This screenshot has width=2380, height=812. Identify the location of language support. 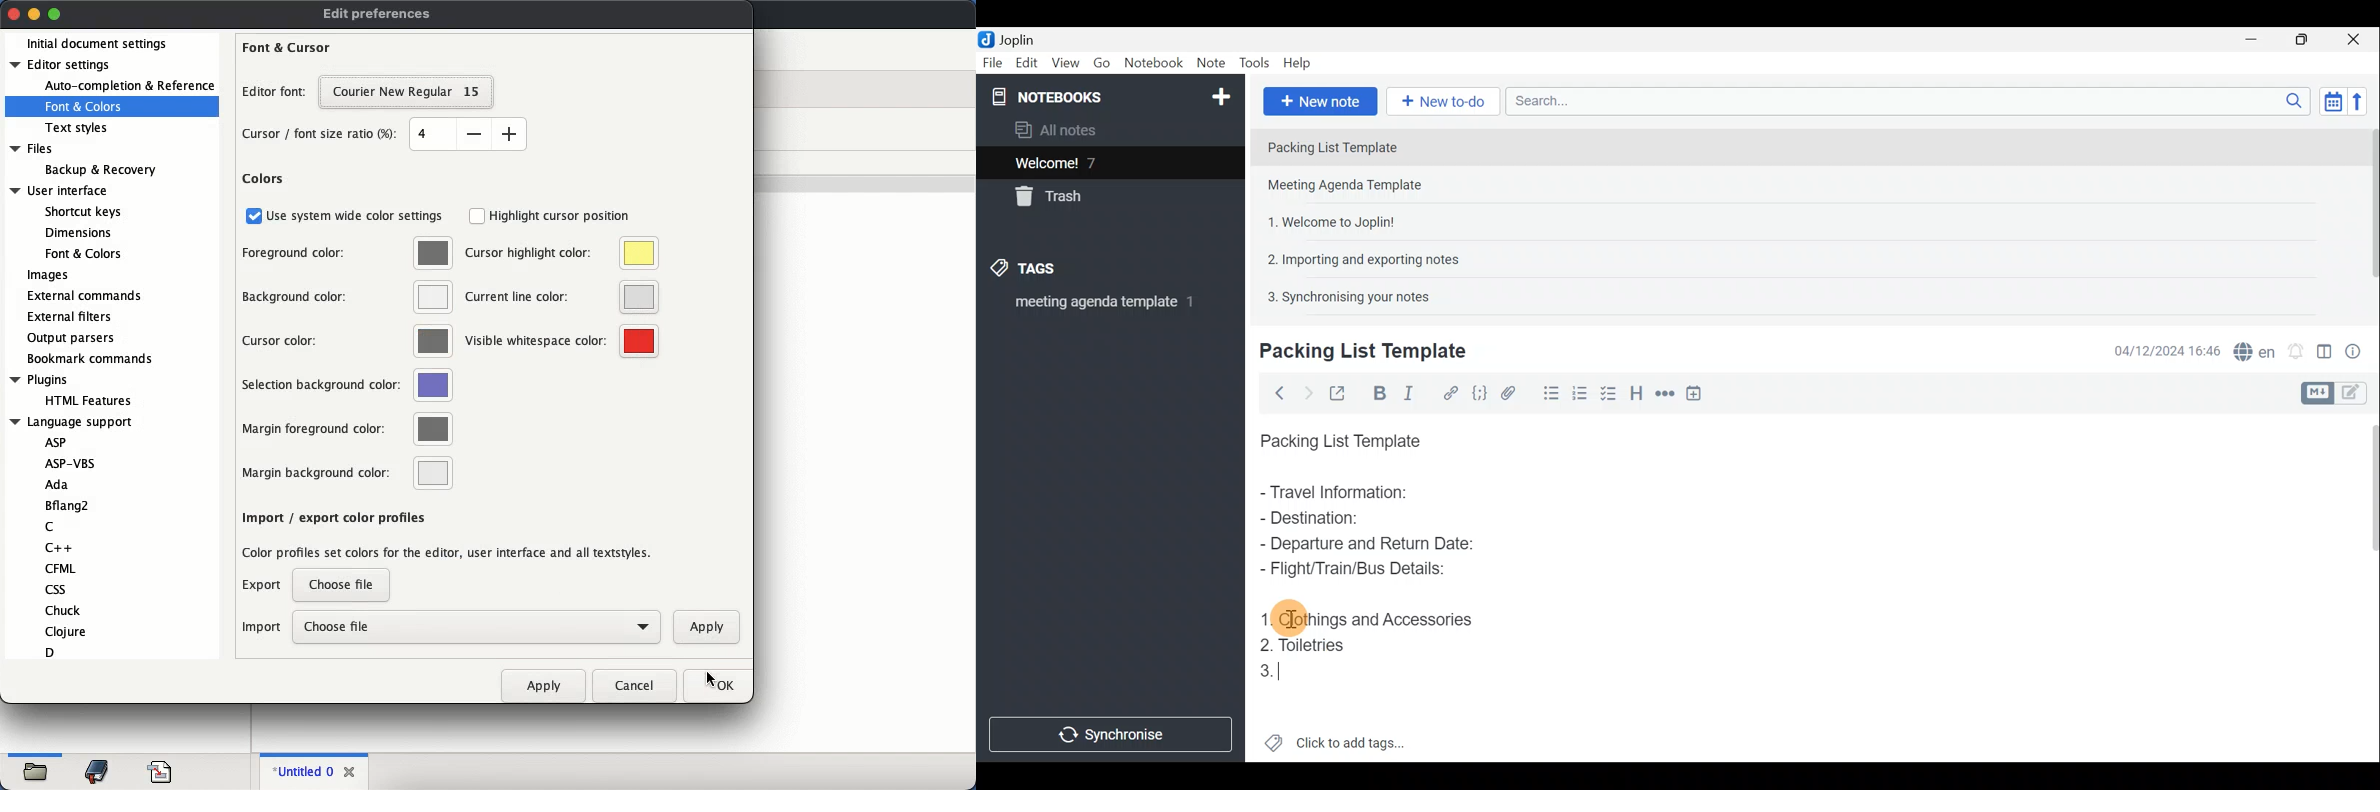
(71, 422).